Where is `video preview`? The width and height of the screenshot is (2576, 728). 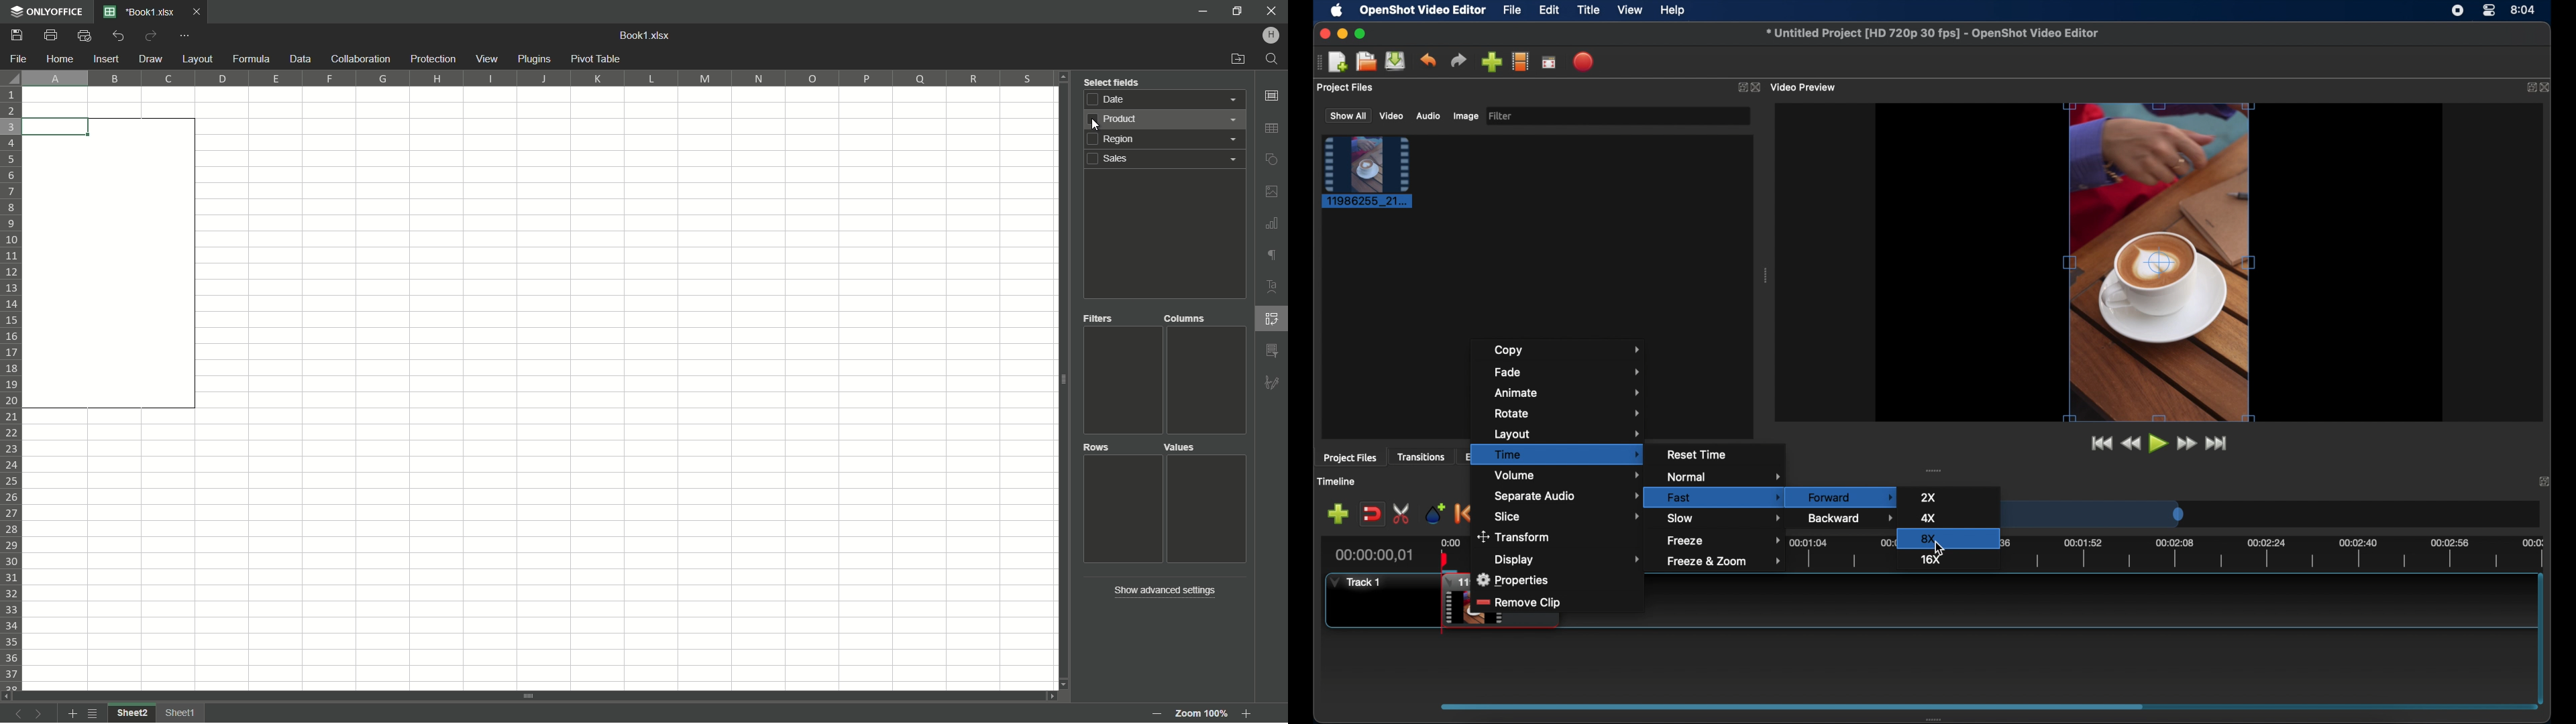
video preview is located at coordinates (2160, 262).